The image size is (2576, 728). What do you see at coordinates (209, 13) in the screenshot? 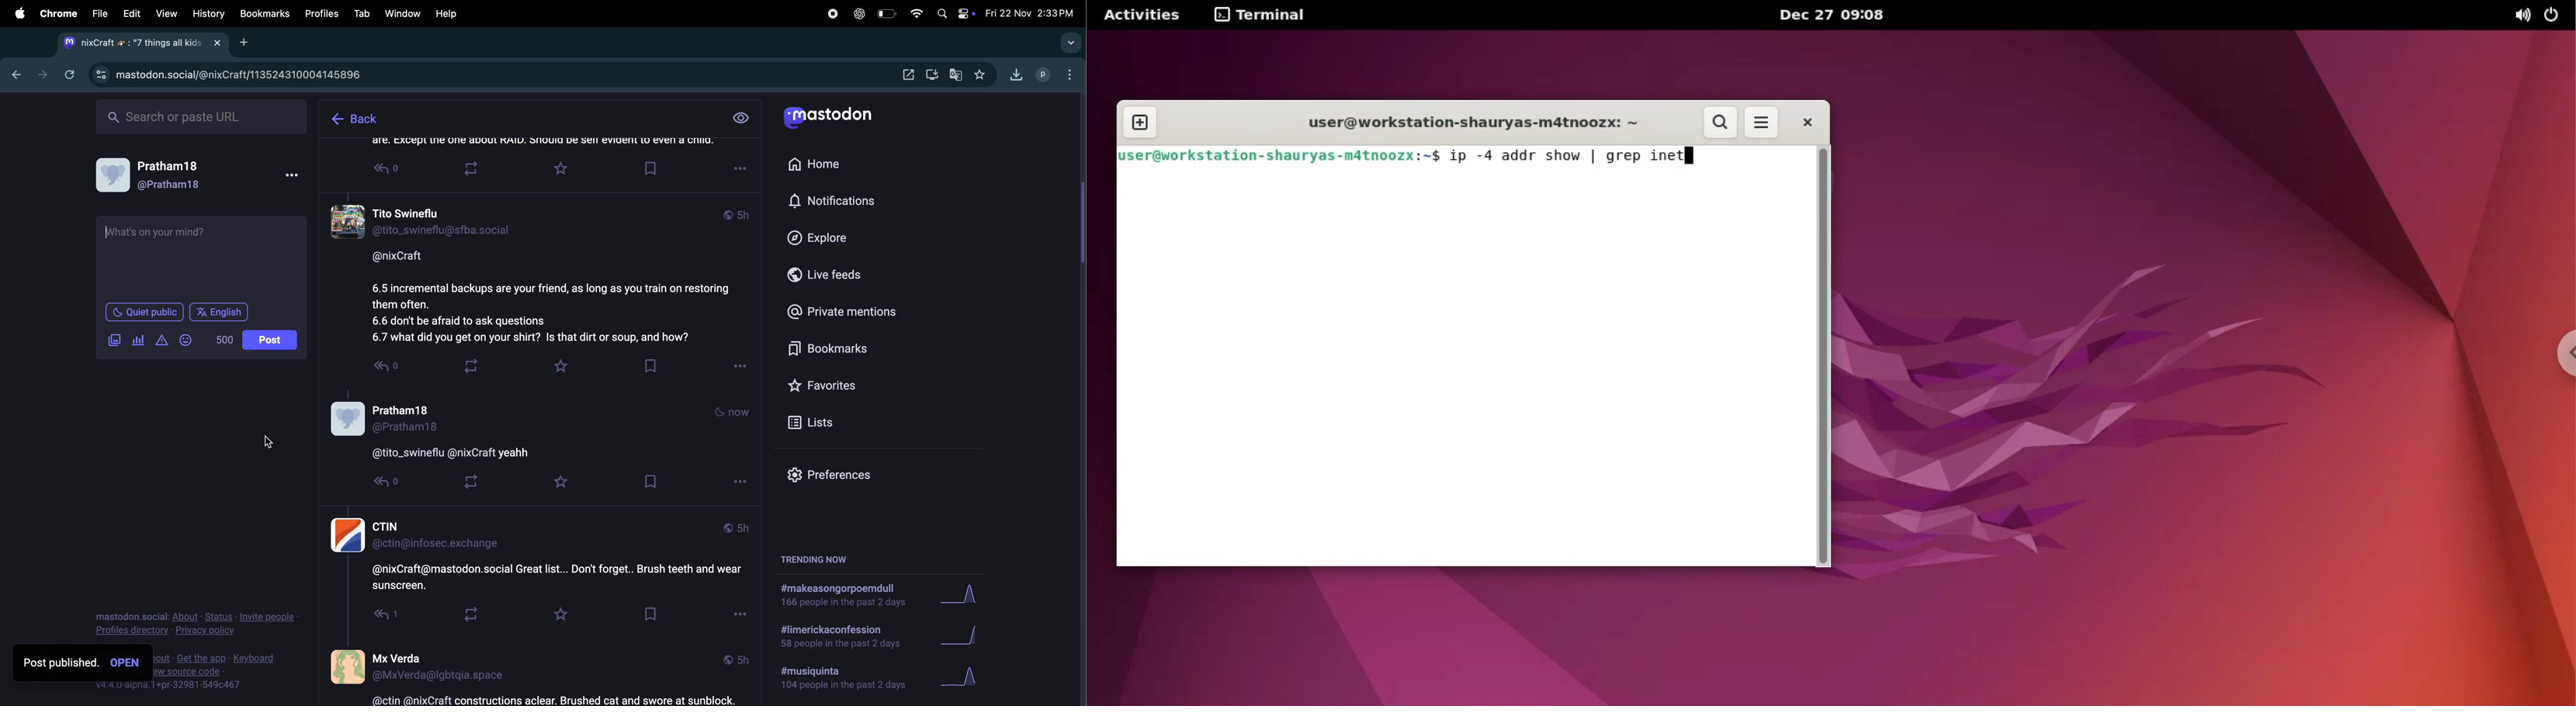
I see `history` at bounding box center [209, 13].